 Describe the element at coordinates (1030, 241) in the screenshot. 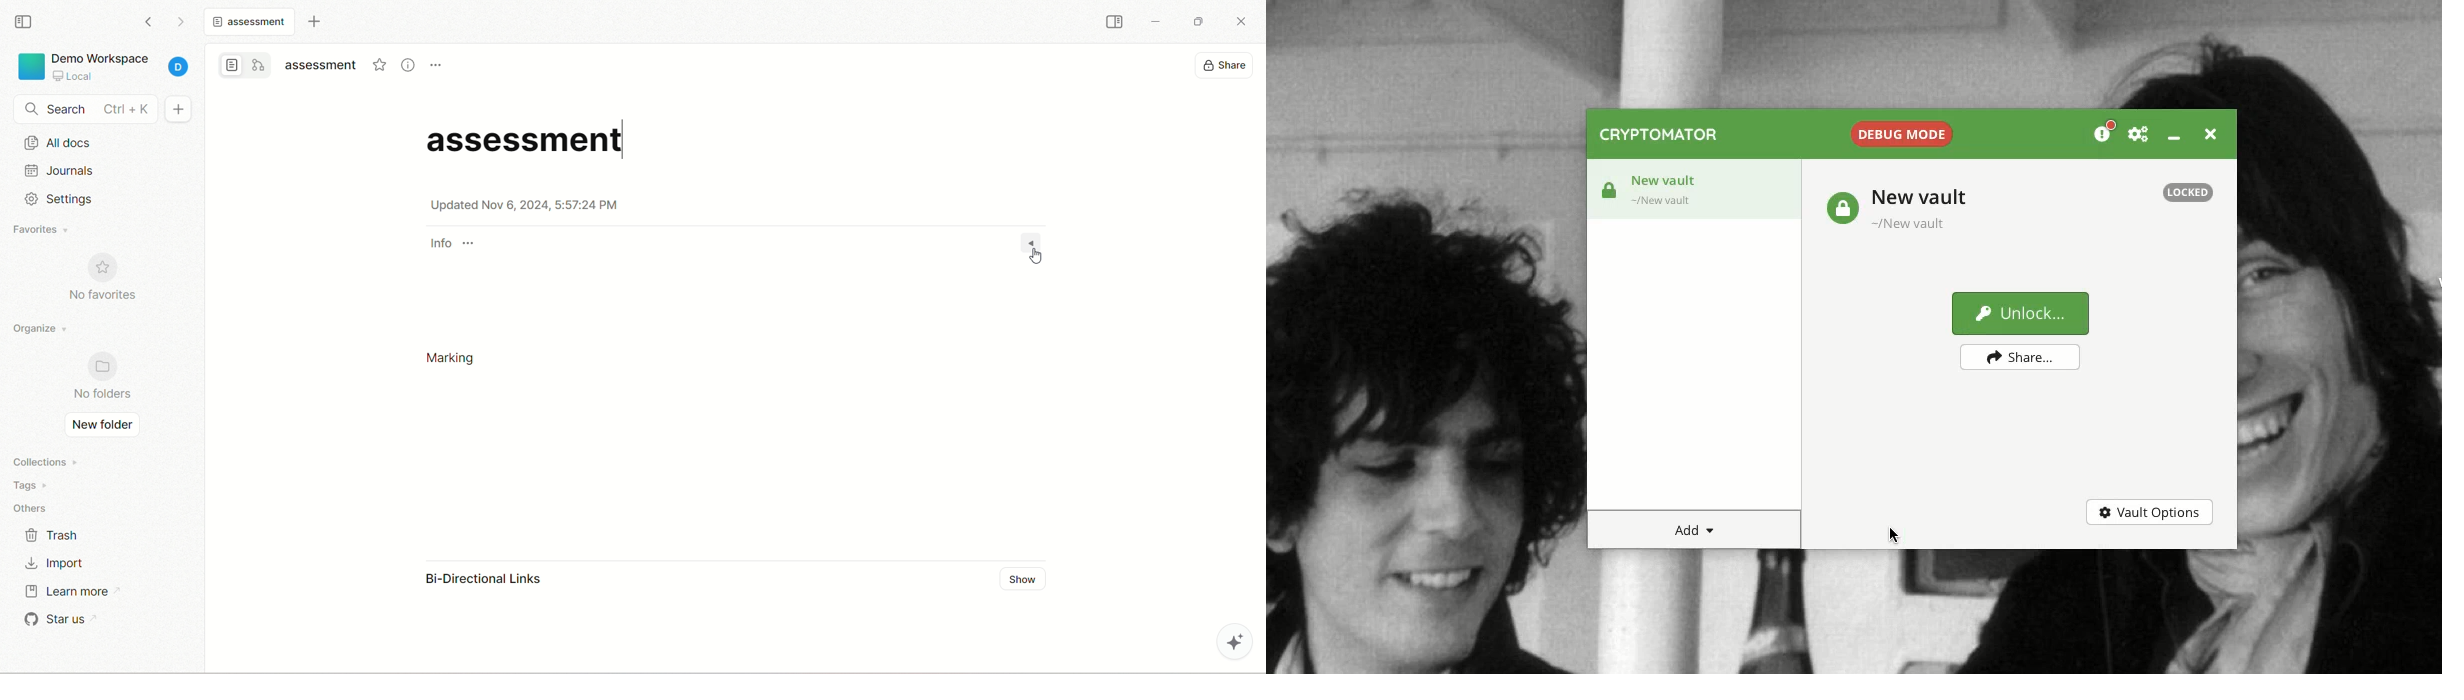

I see `expand` at that location.